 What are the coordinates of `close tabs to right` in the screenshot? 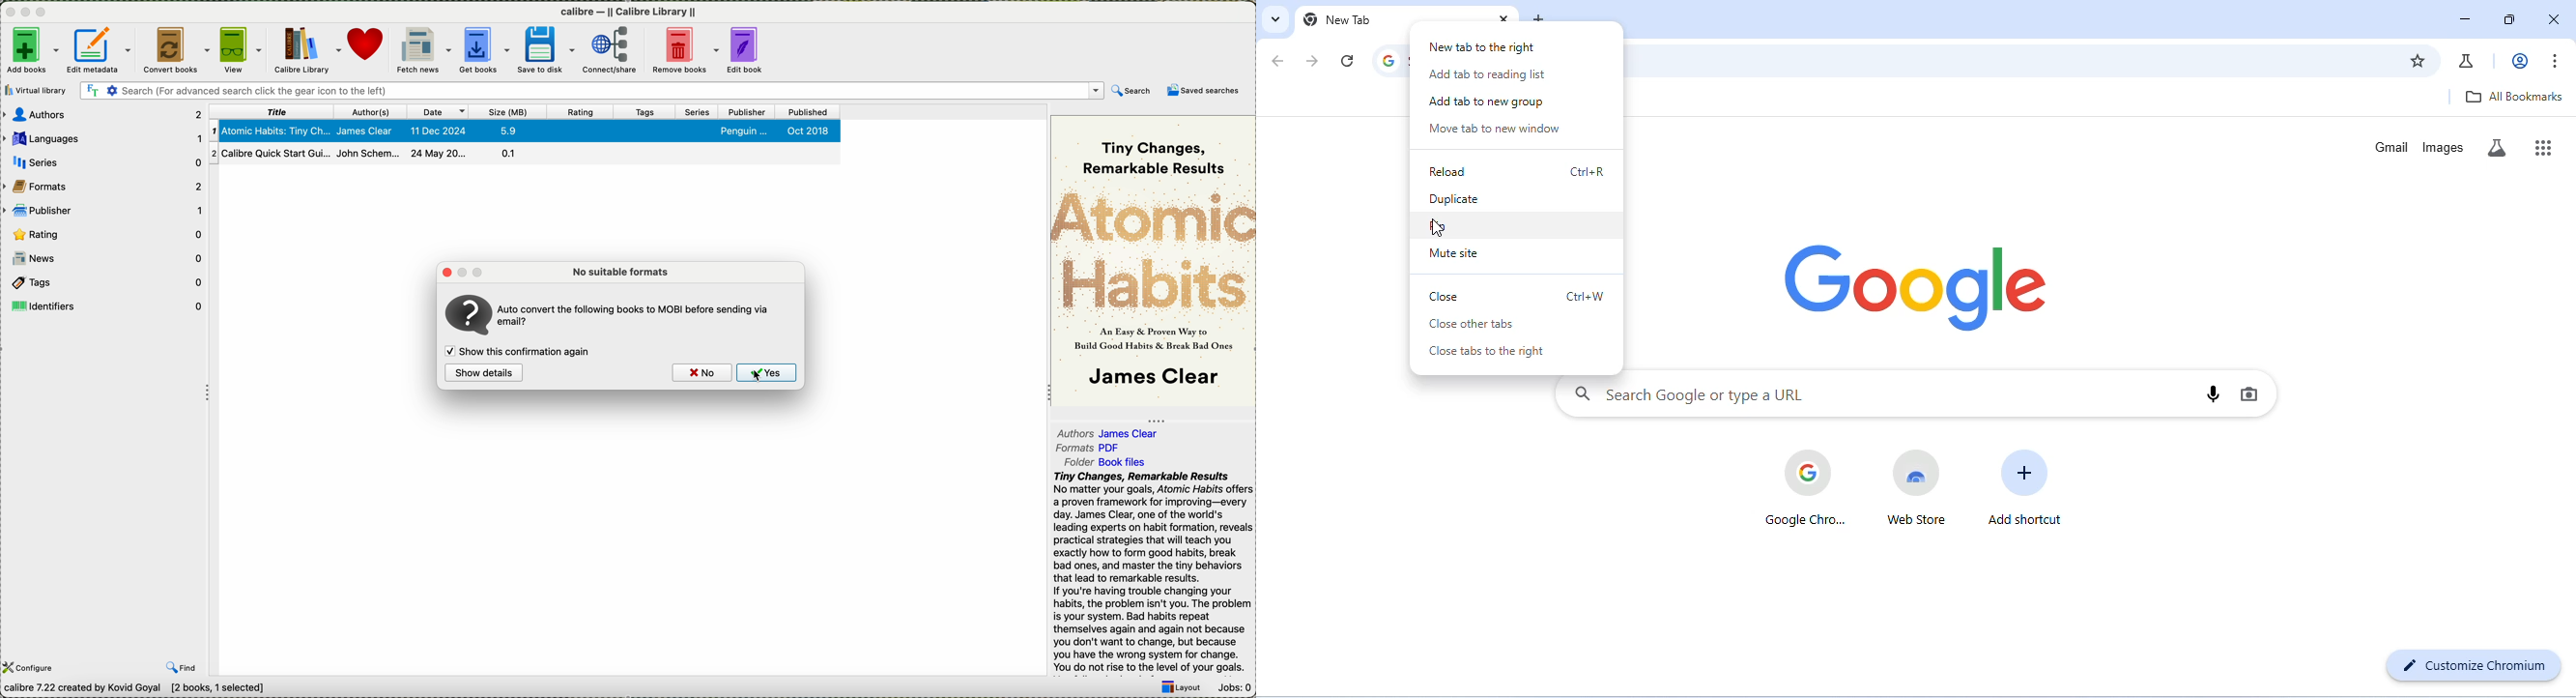 It's located at (1496, 353).